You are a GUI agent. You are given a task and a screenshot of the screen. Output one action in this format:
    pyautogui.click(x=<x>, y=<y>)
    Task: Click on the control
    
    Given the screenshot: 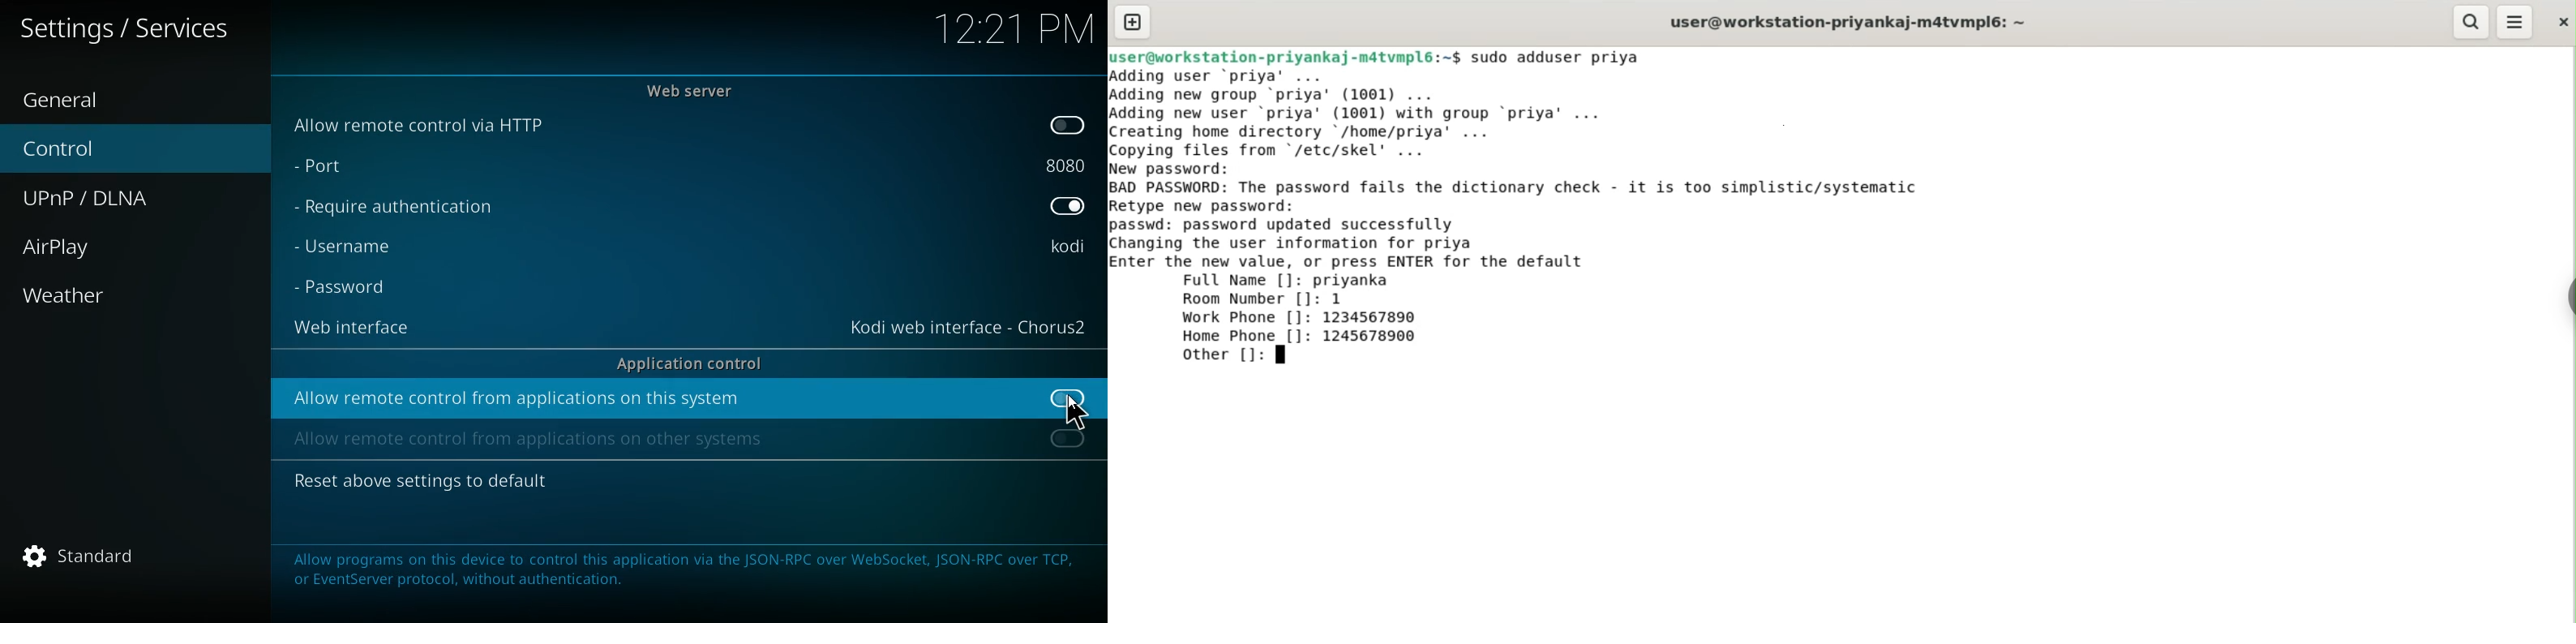 What is the action you would take?
    pyautogui.click(x=131, y=151)
    